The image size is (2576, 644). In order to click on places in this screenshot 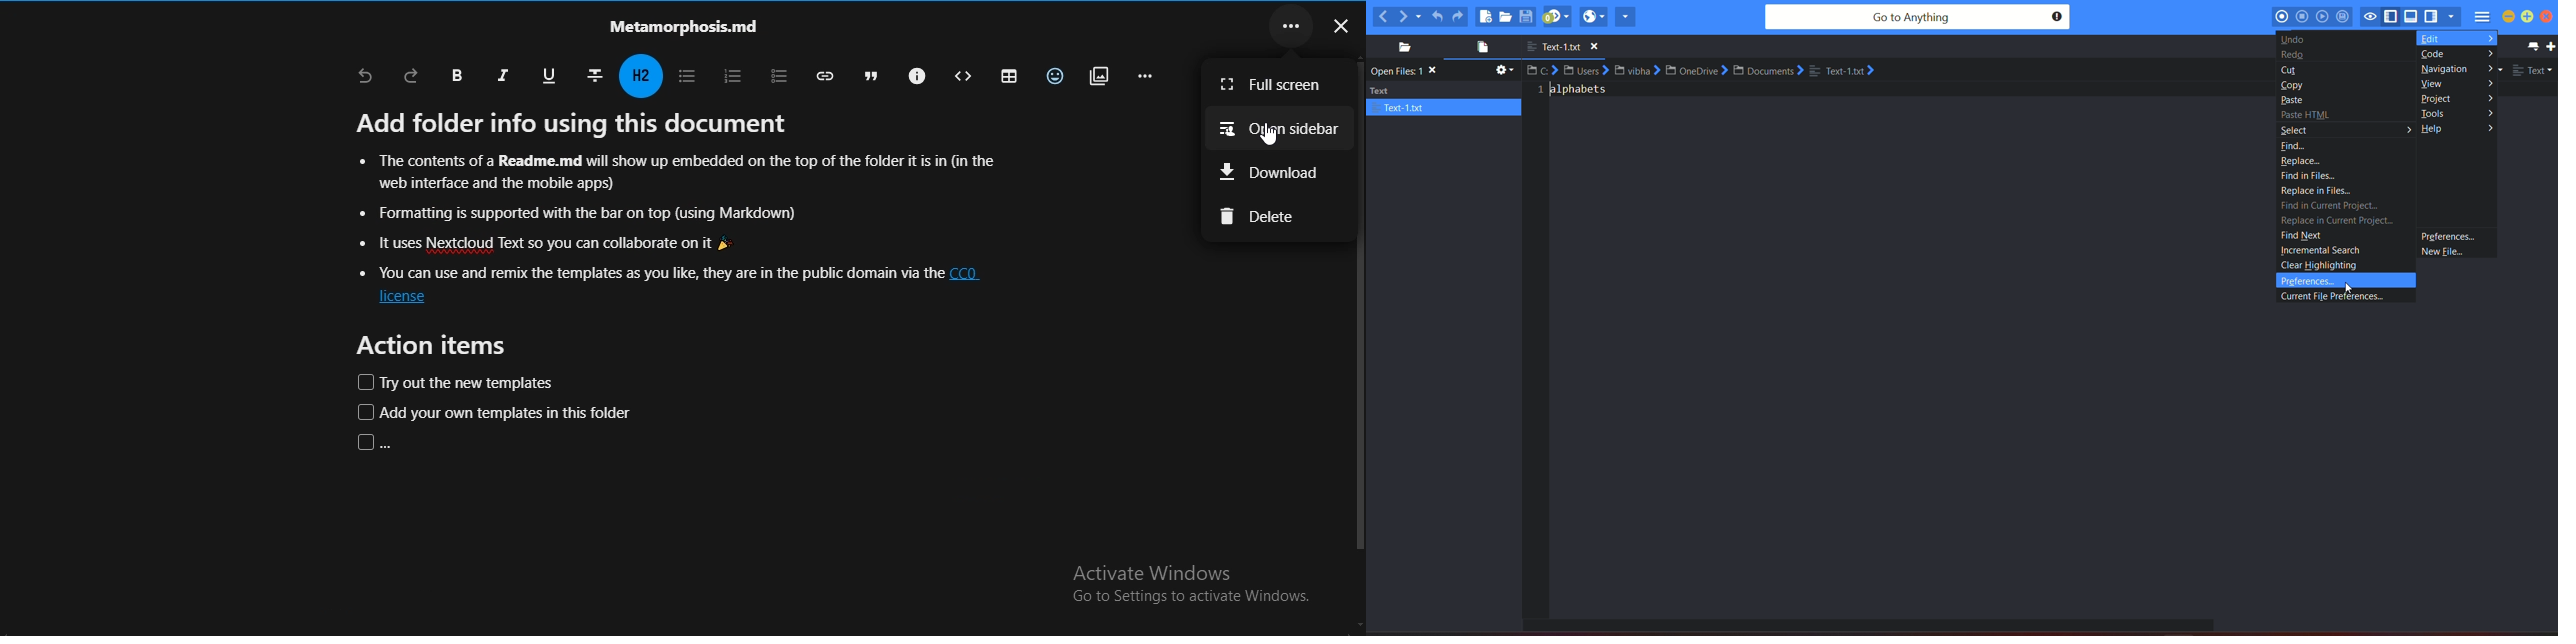, I will do `click(1400, 47)`.